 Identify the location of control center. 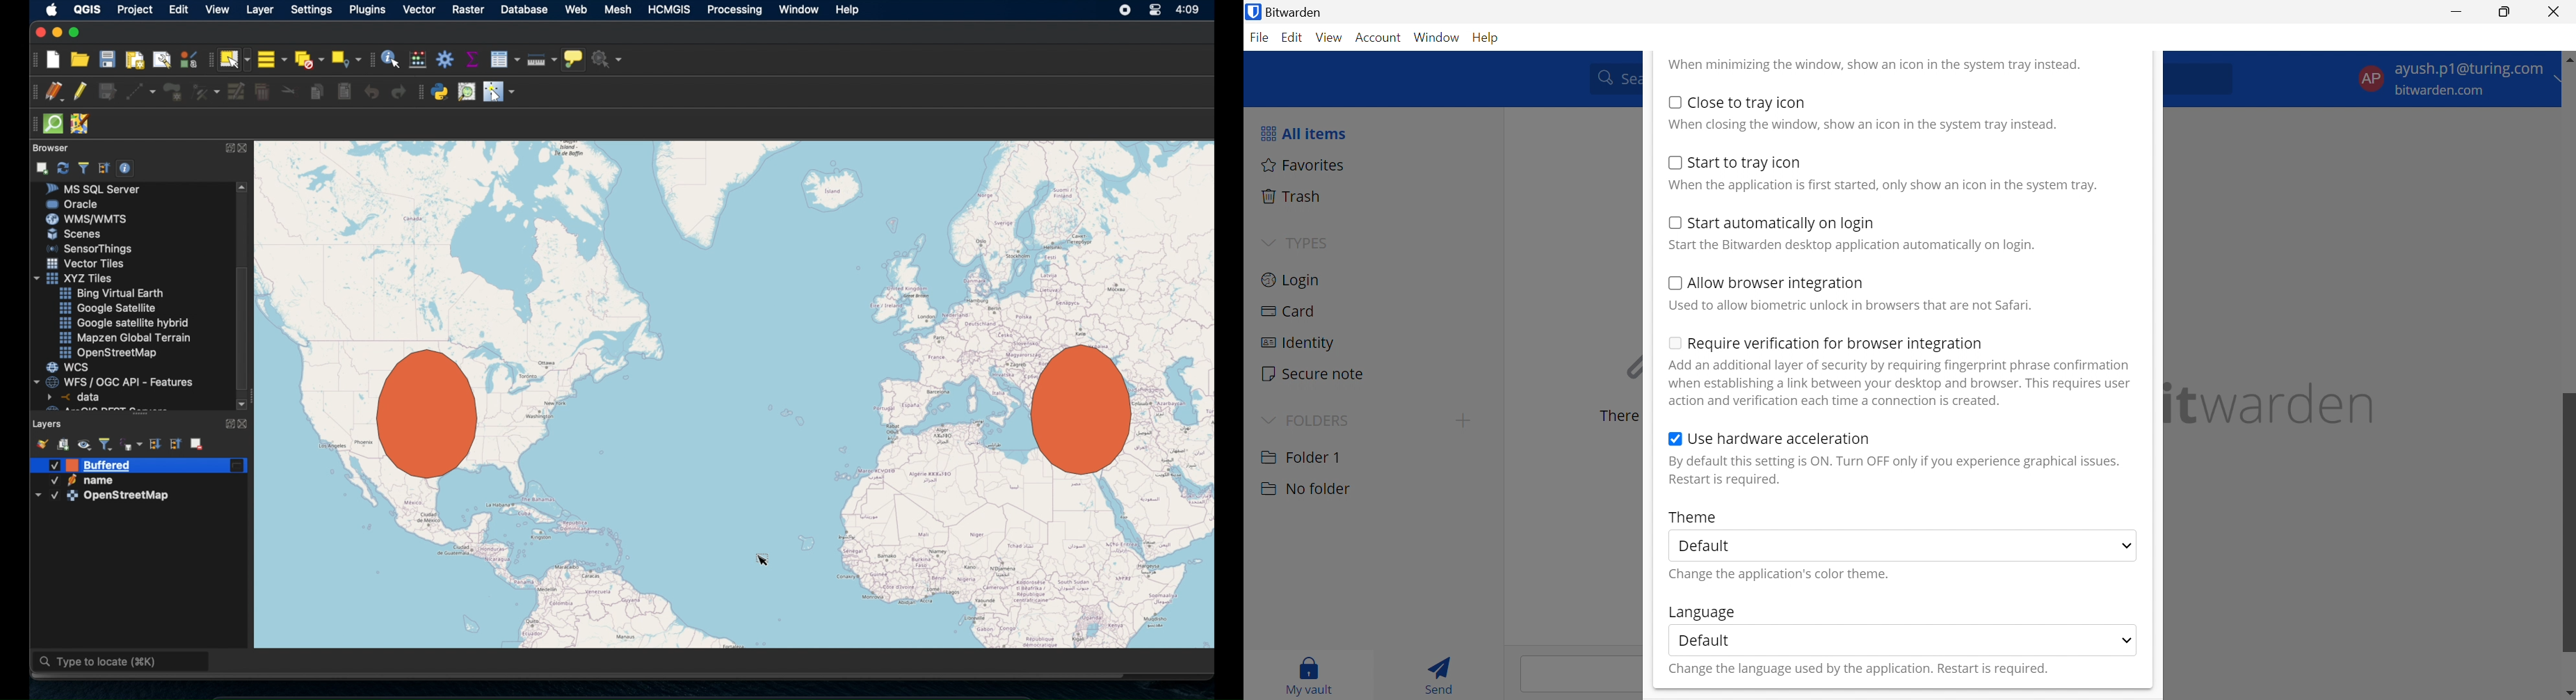
(1152, 10).